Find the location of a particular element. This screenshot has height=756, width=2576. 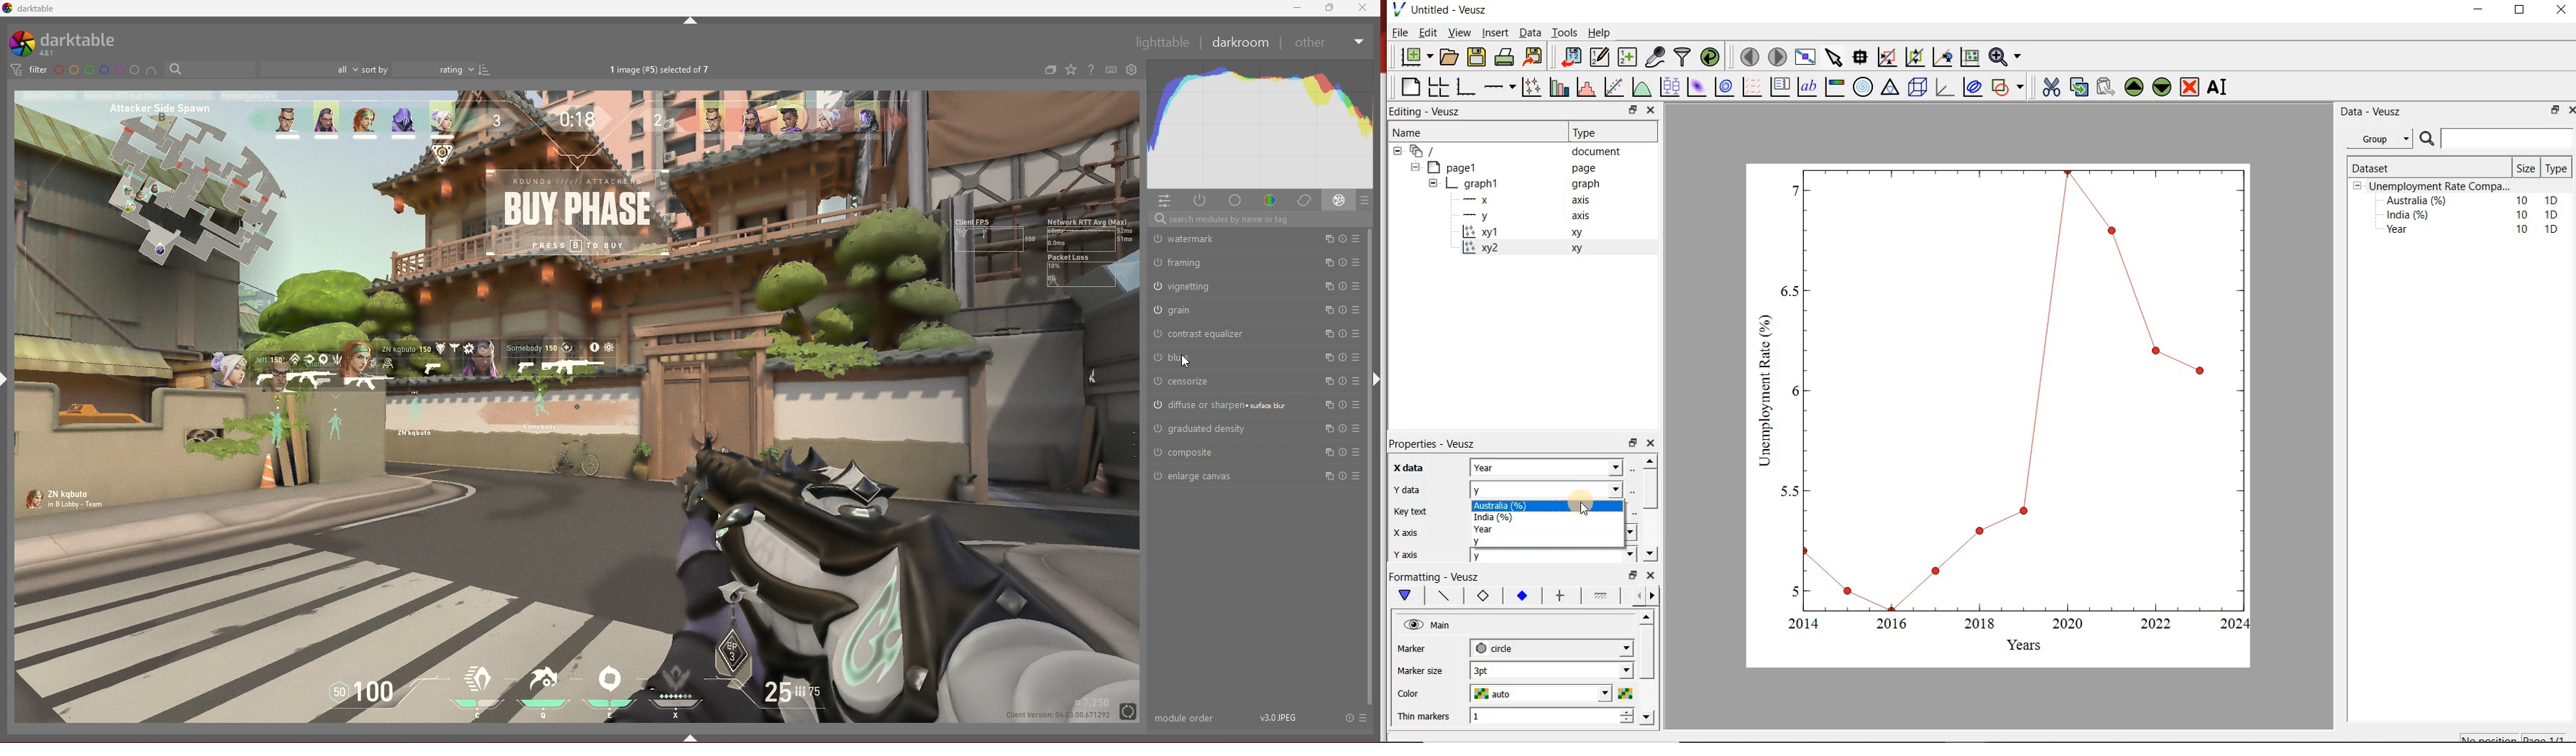

Properties - Veusz is located at coordinates (1435, 445).